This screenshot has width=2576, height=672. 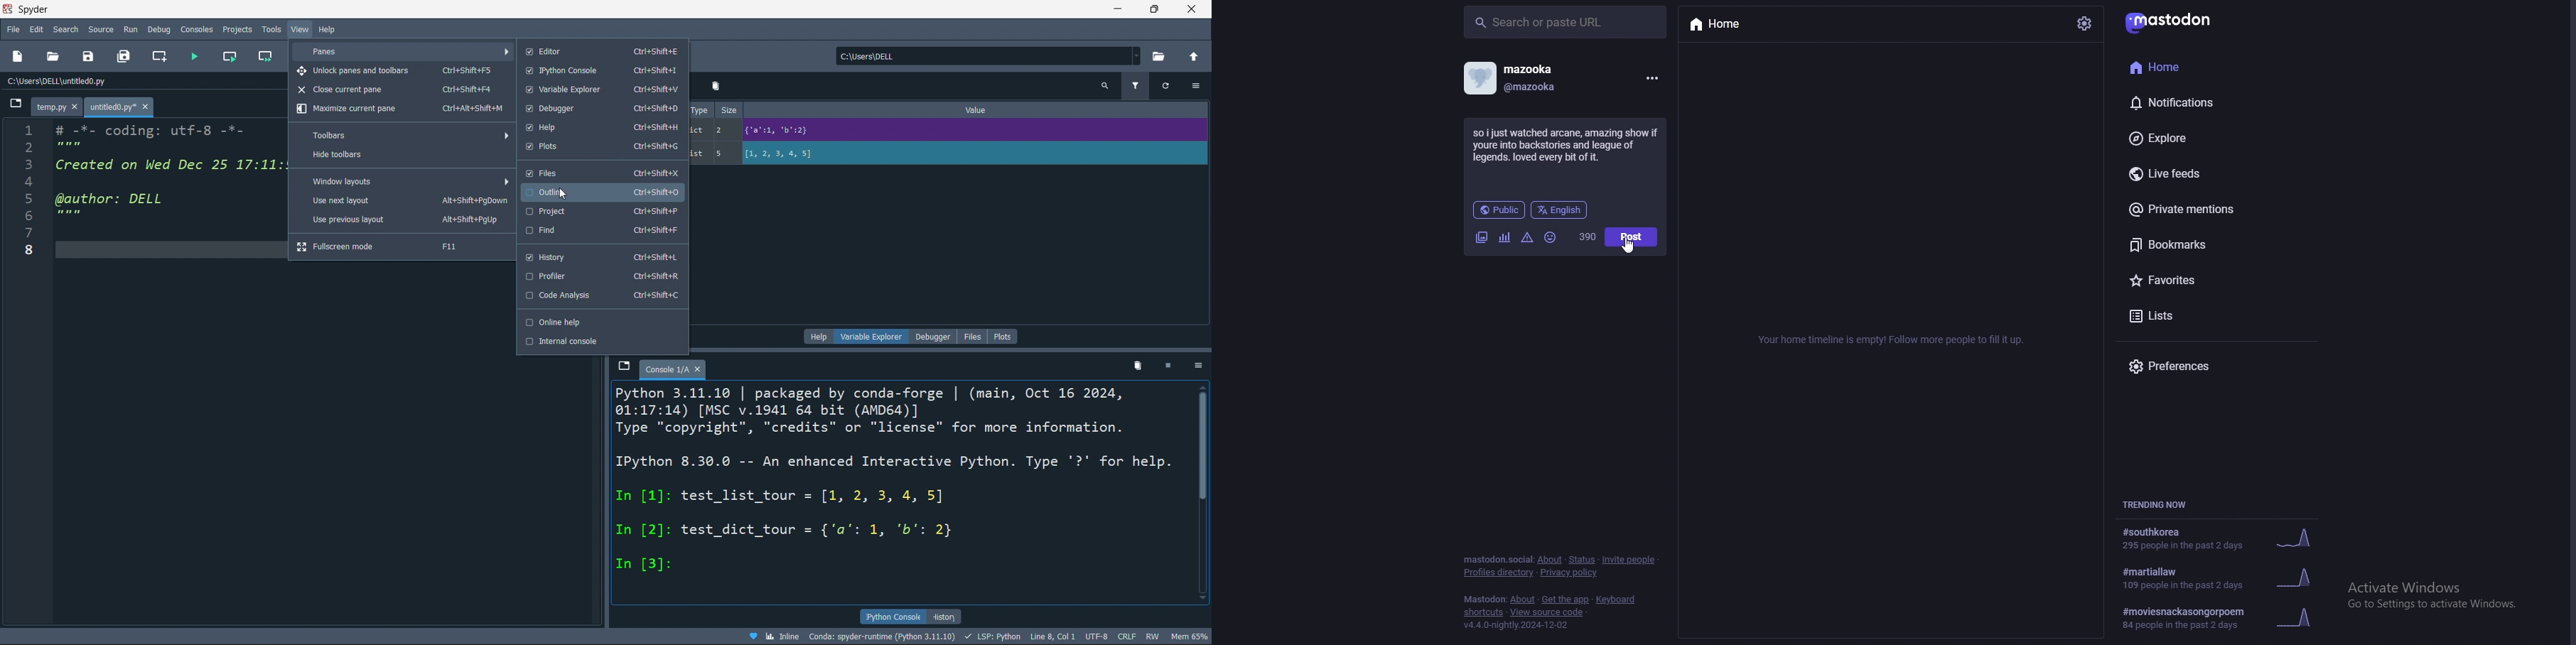 I want to click on search, so click(x=1104, y=85).